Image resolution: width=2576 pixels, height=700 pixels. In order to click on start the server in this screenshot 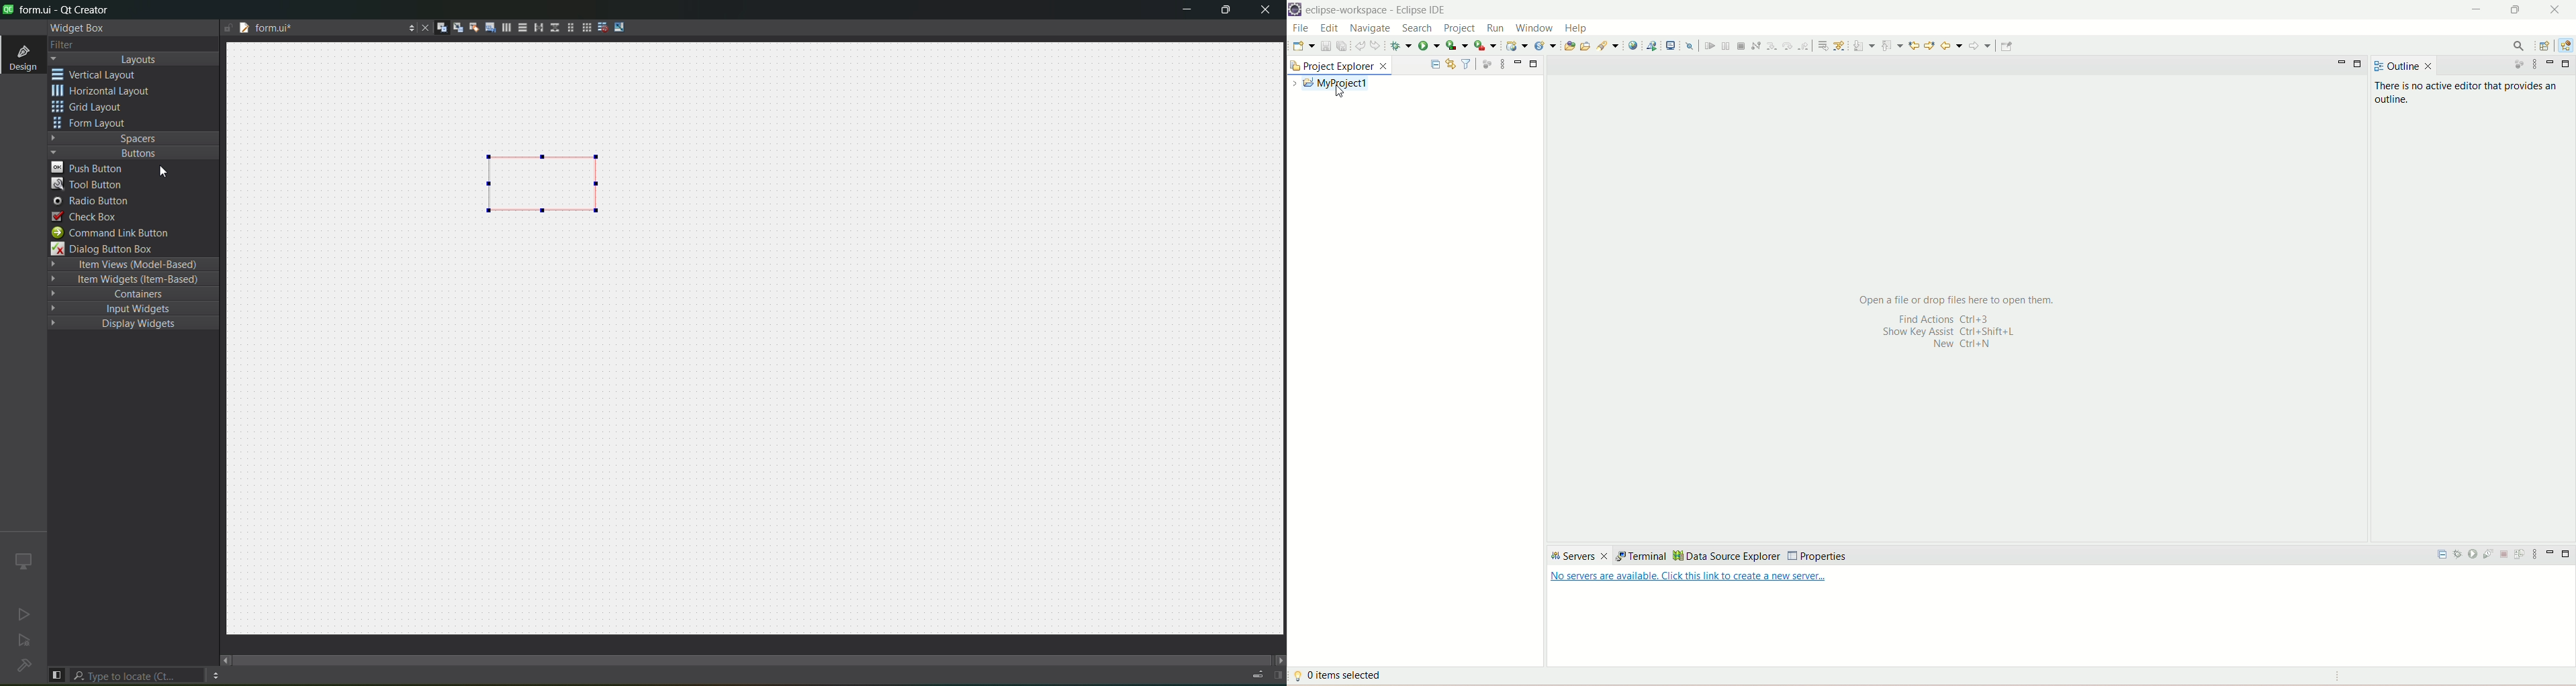, I will do `click(2475, 556)`.